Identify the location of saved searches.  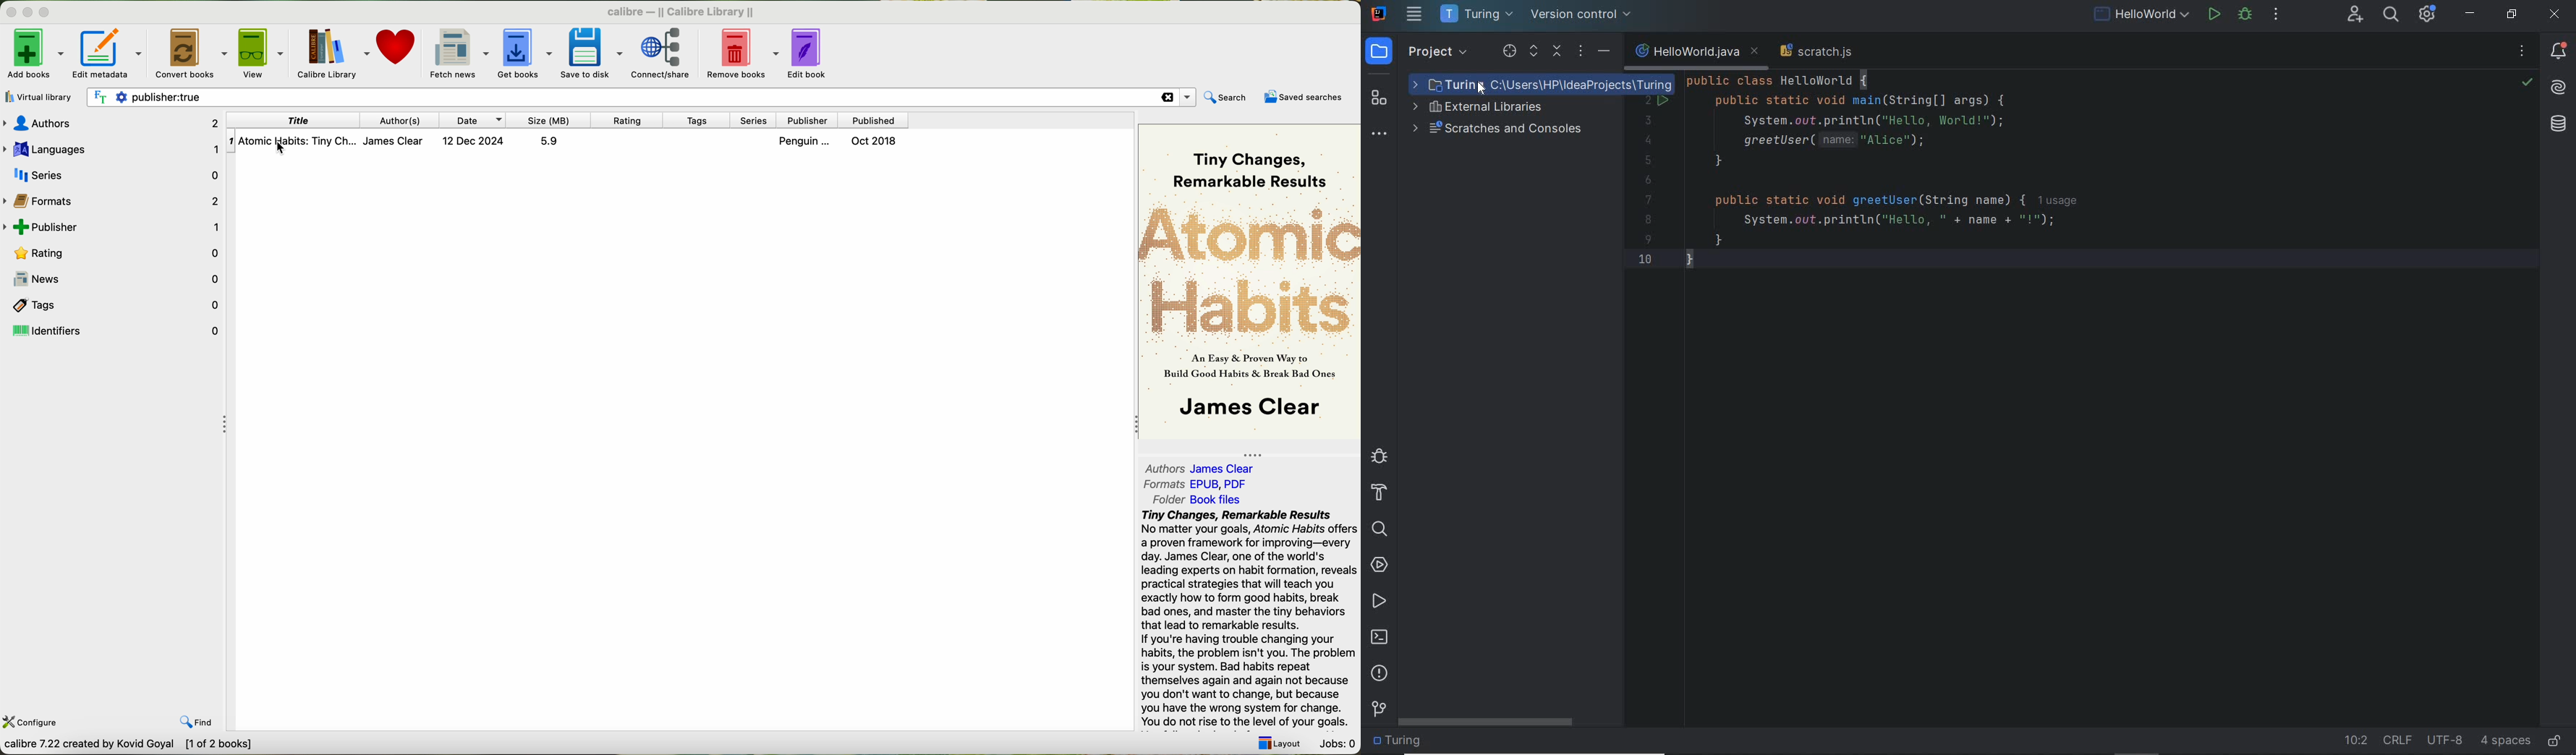
(1304, 97).